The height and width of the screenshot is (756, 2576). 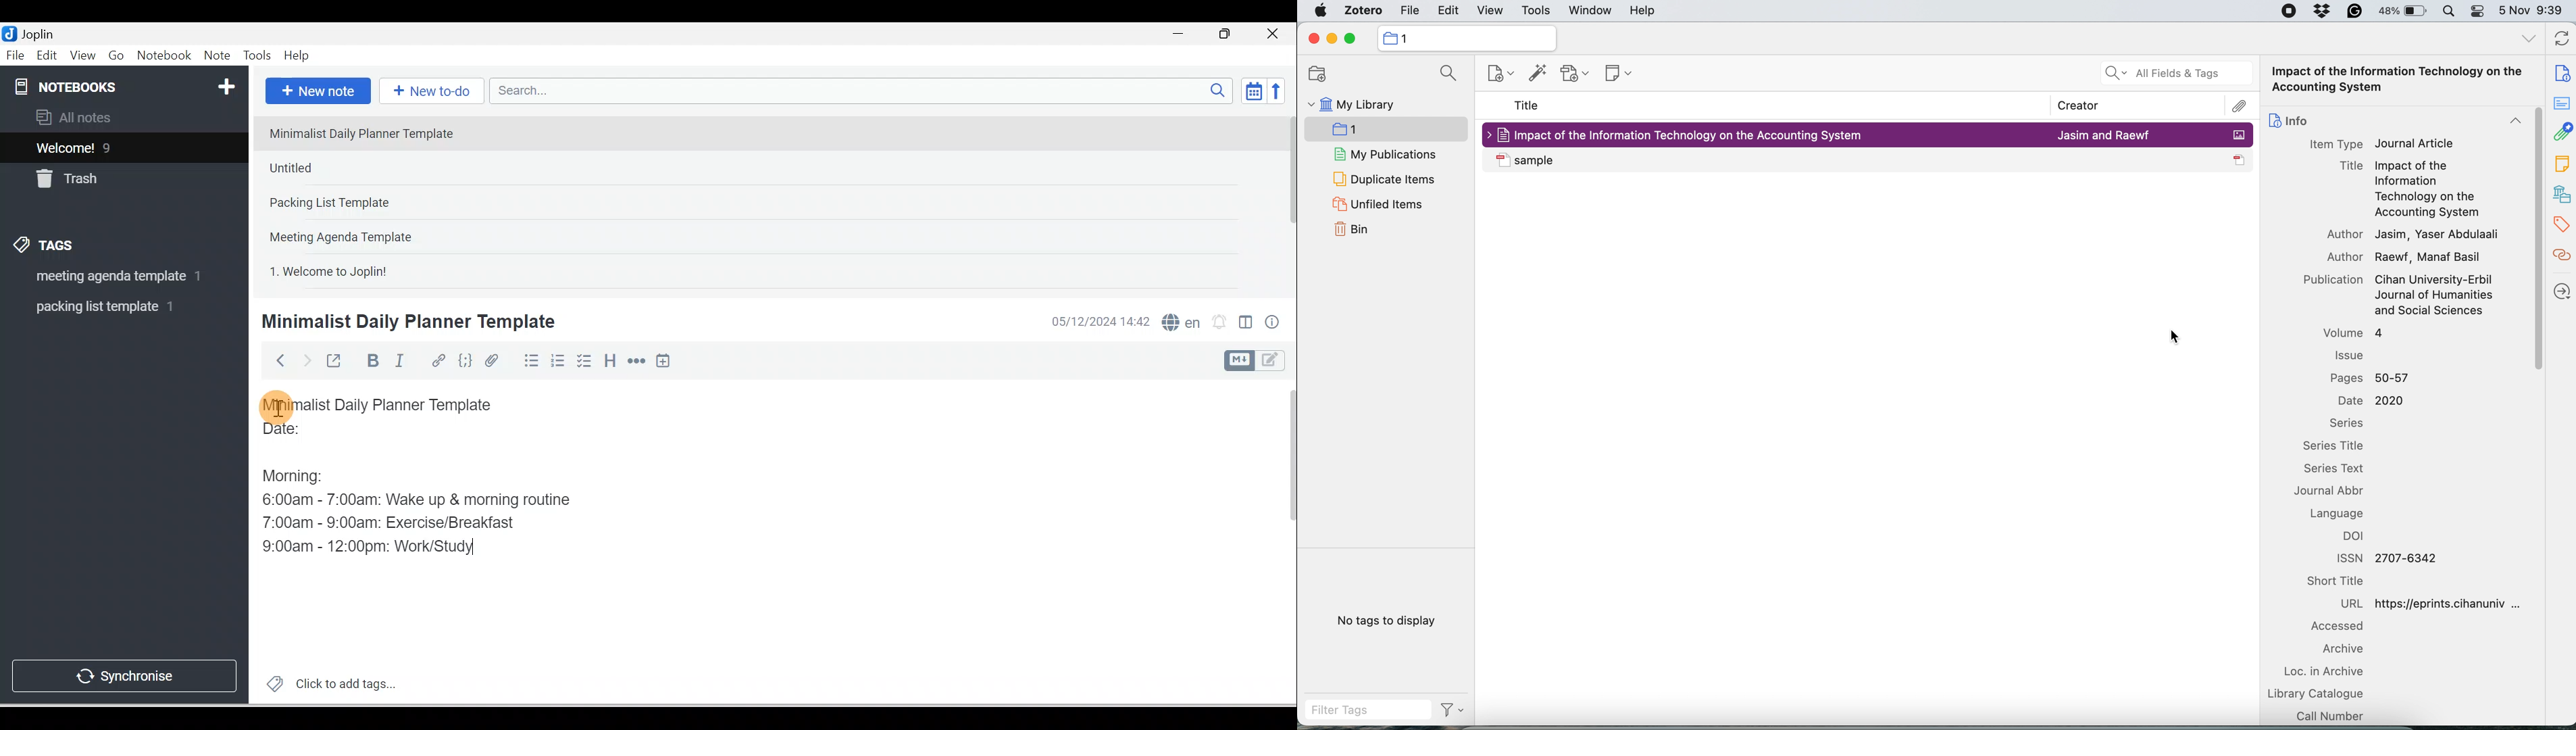 What do you see at coordinates (421, 500) in the screenshot?
I see `6:00am - 7:00am: Wake up & morning routine` at bounding box center [421, 500].